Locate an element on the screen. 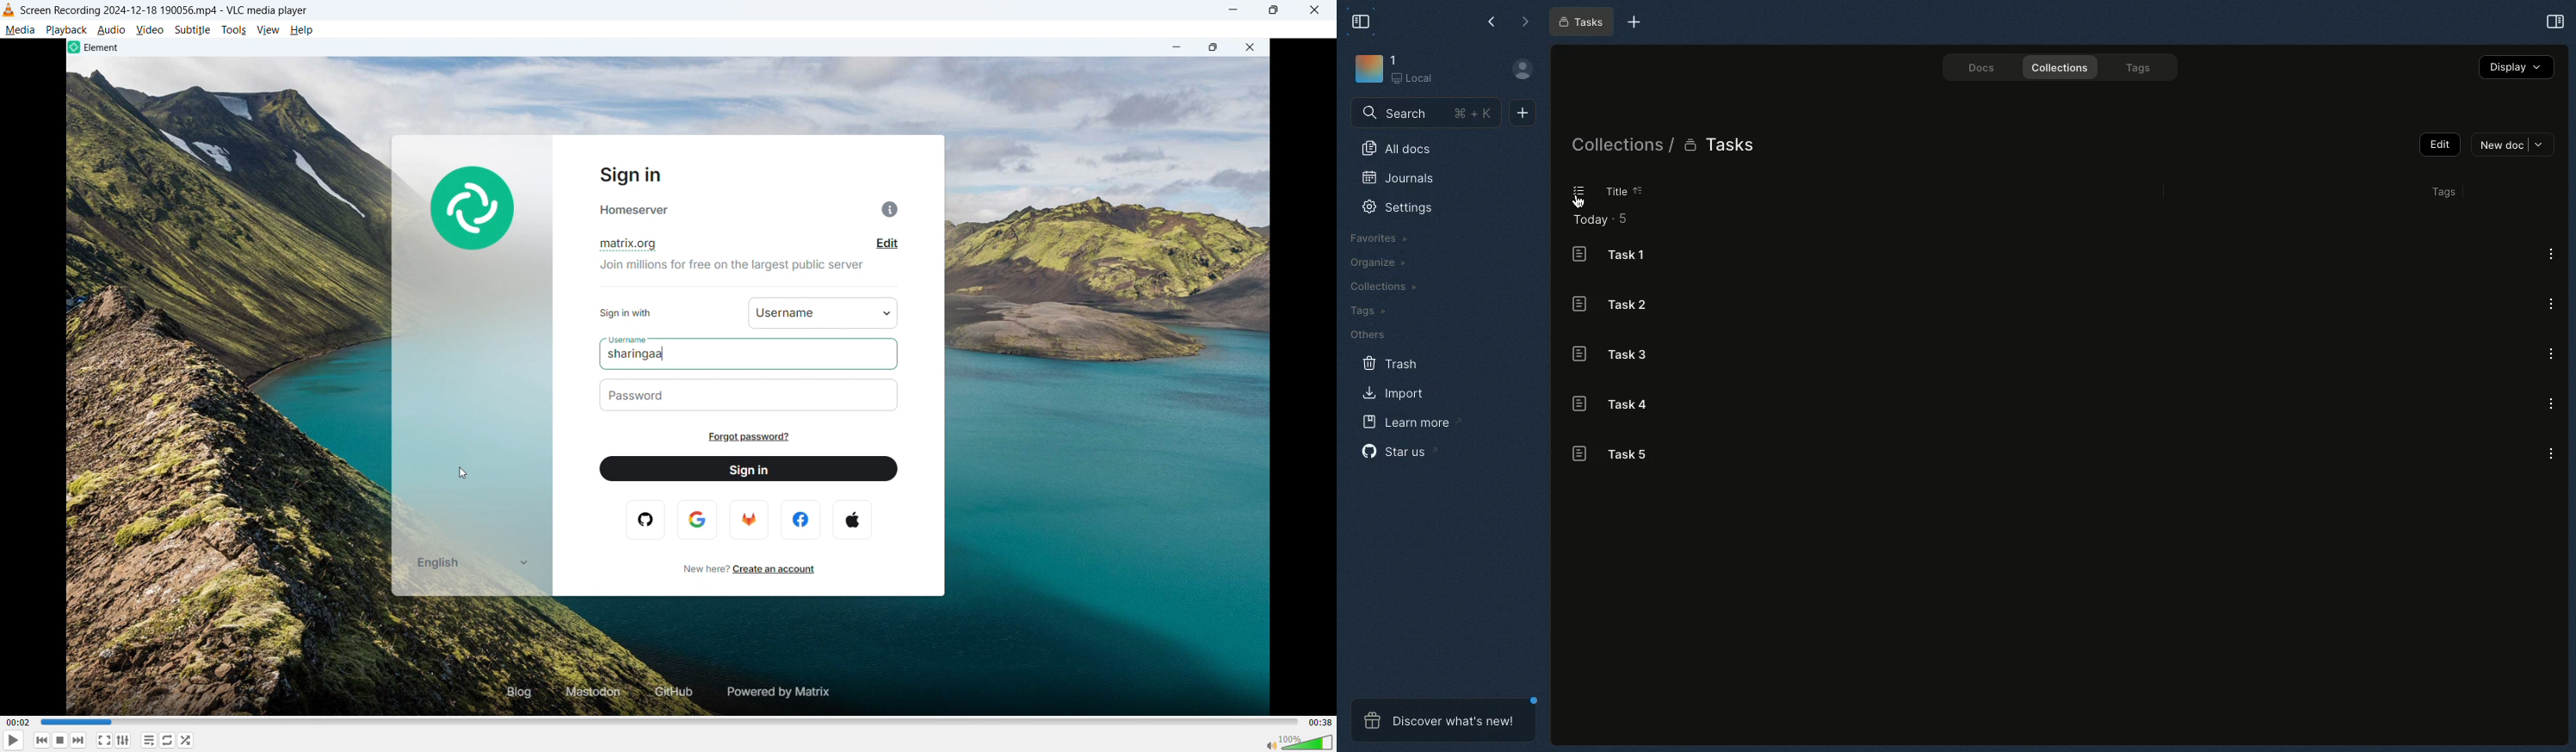  Toggle playlist  is located at coordinates (149, 740).